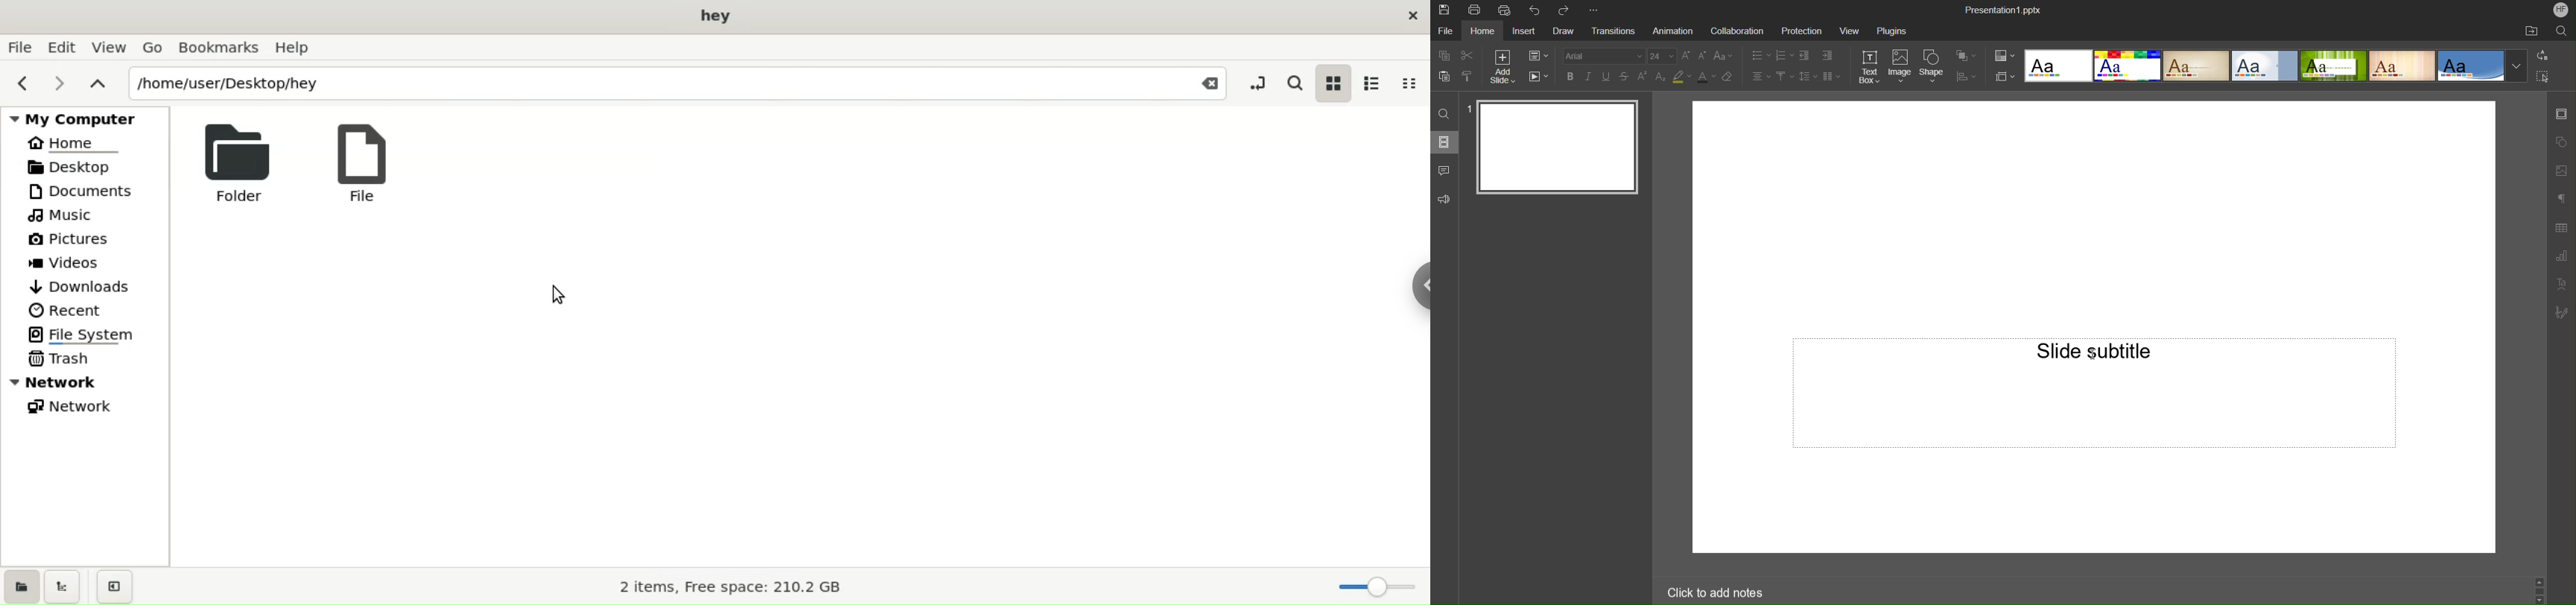 This screenshot has width=2576, height=616. I want to click on zoom Slider, so click(1377, 586).